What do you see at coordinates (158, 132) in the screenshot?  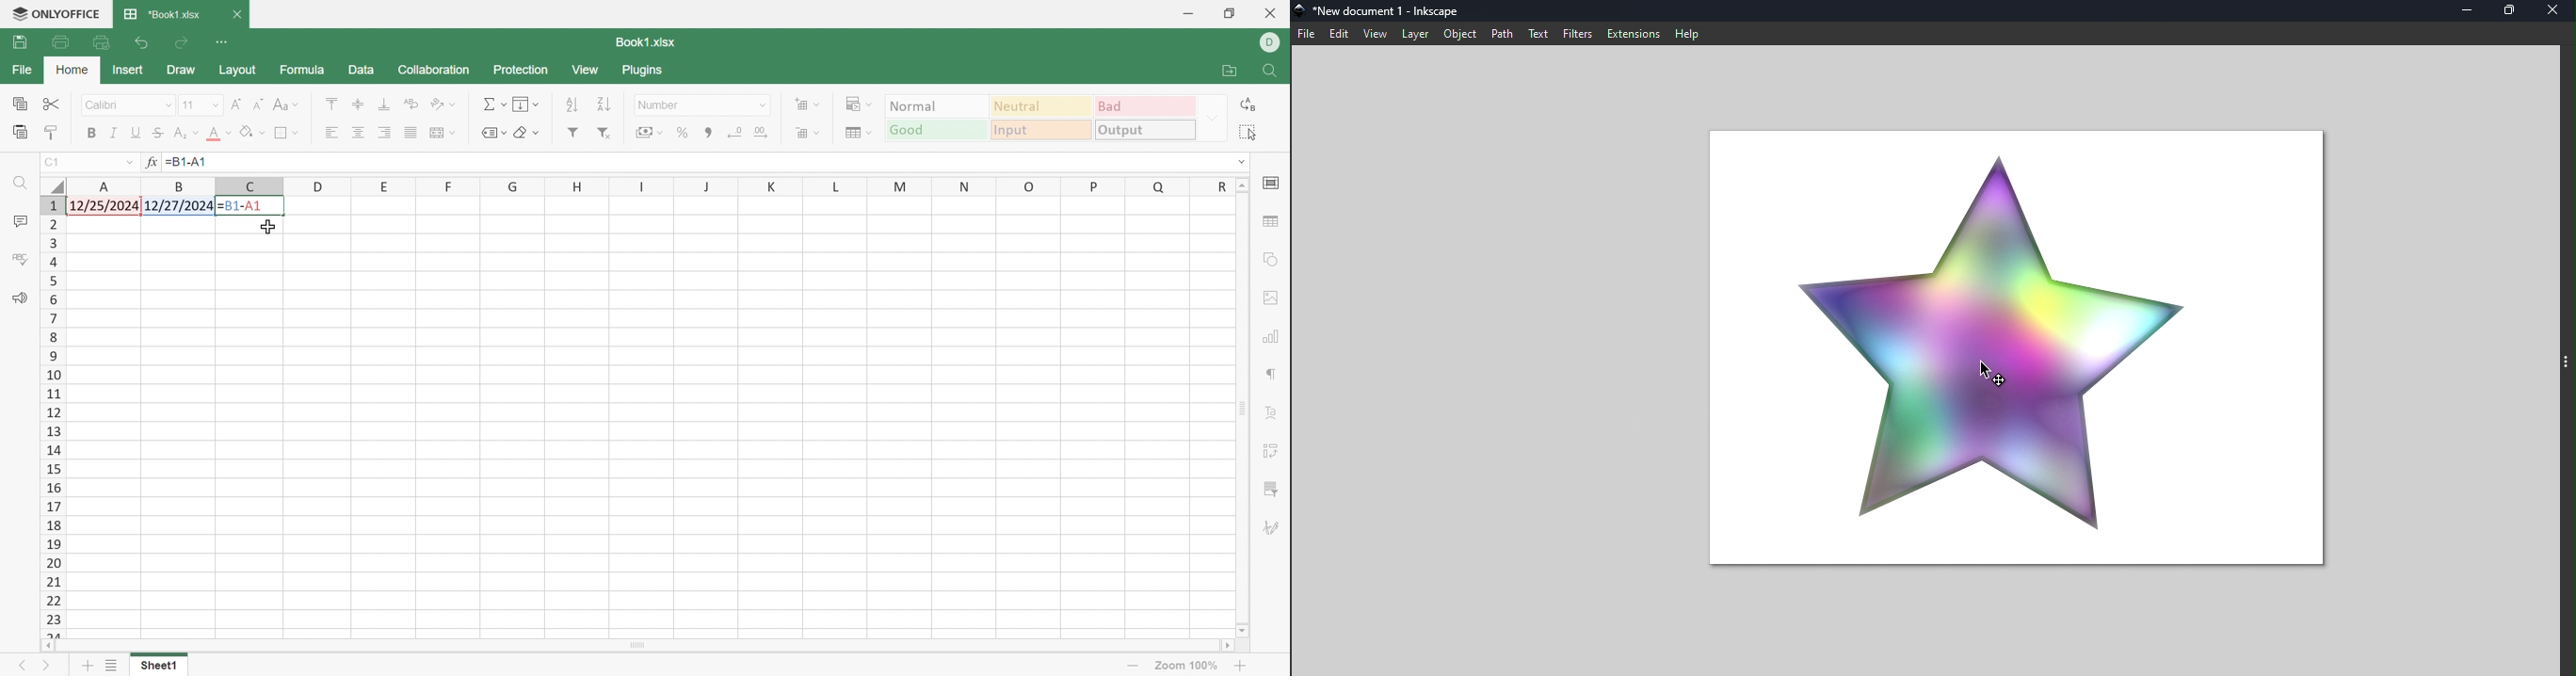 I see `Strikethrough` at bounding box center [158, 132].